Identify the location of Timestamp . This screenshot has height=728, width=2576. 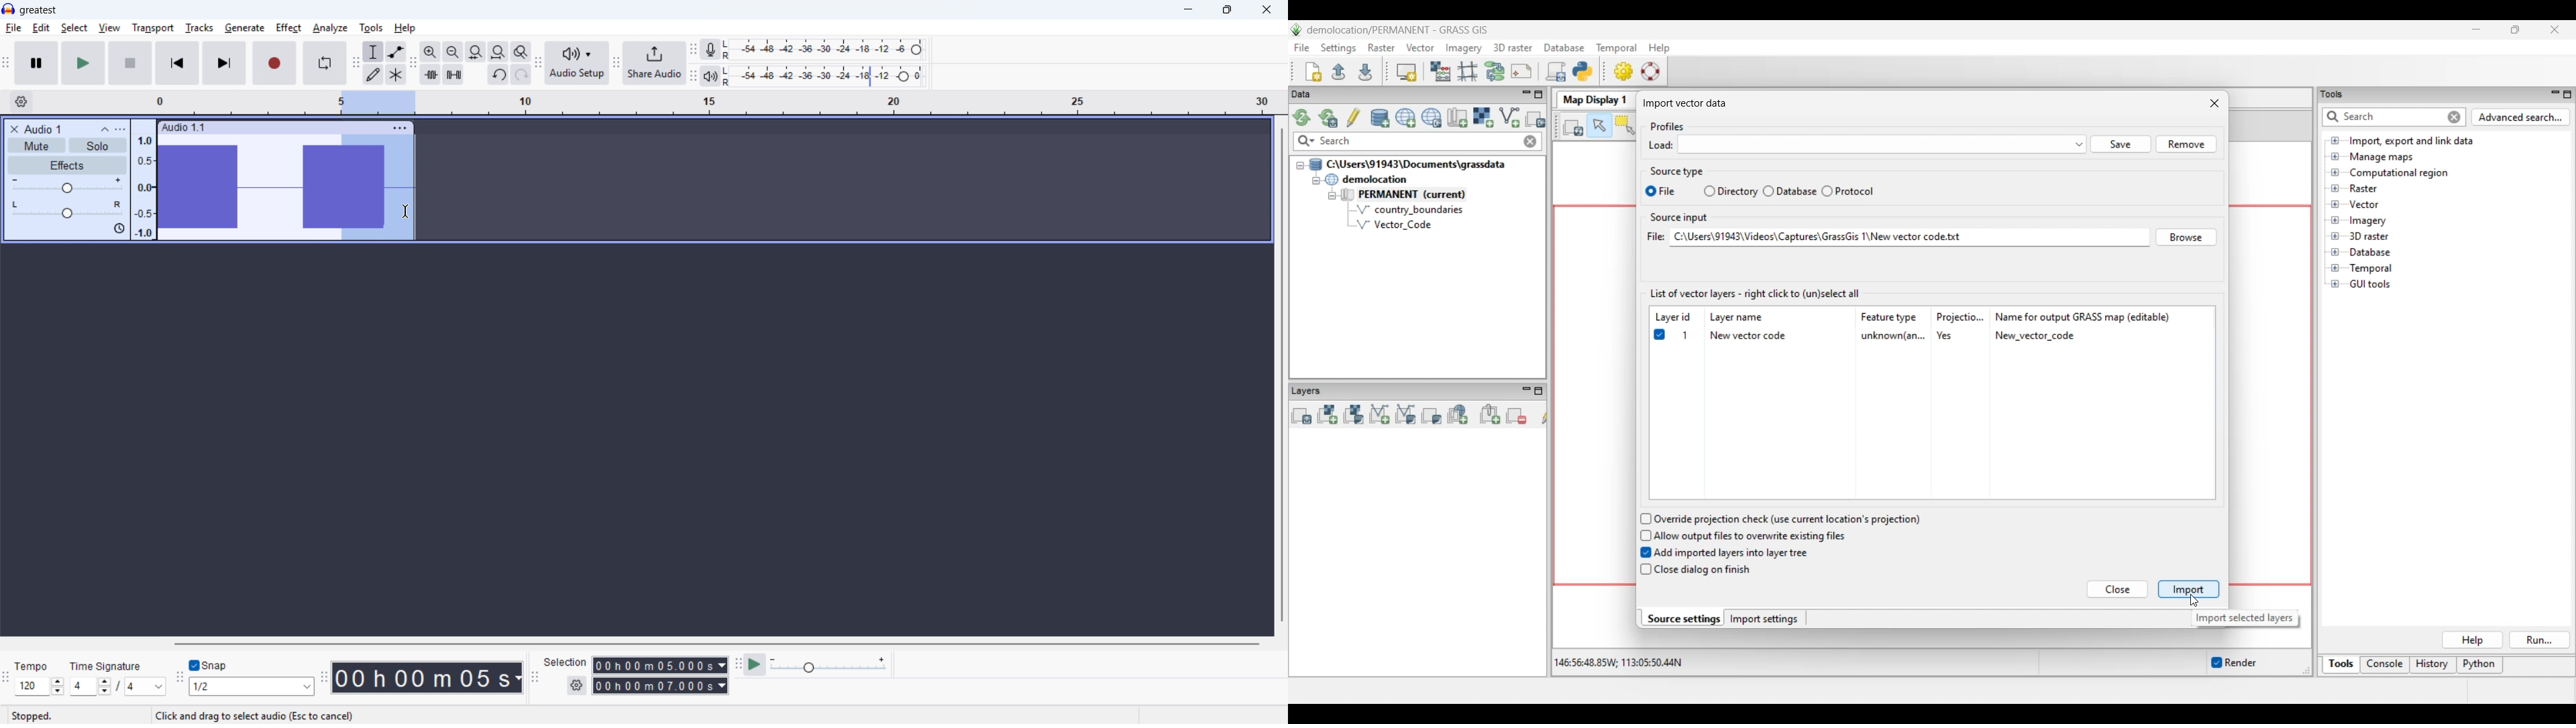
(428, 676).